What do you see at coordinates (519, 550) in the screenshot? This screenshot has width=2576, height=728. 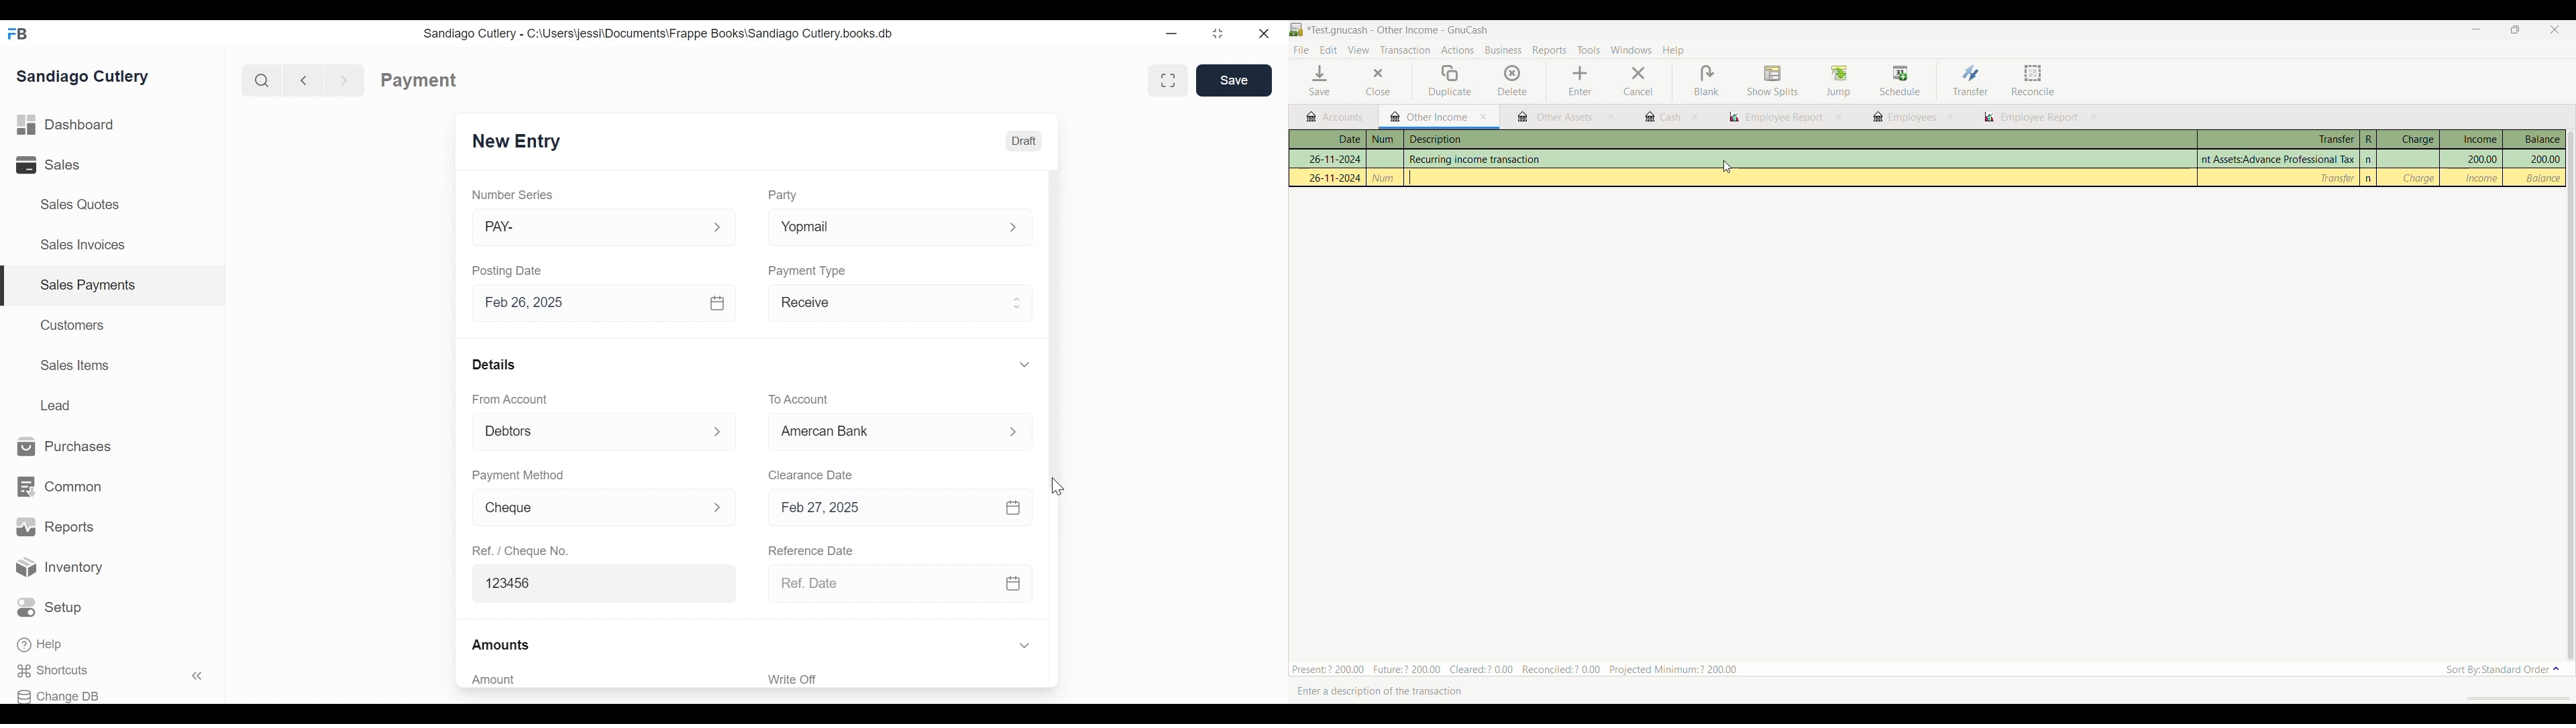 I see `Ref. / Cheque No.` at bounding box center [519, 550].